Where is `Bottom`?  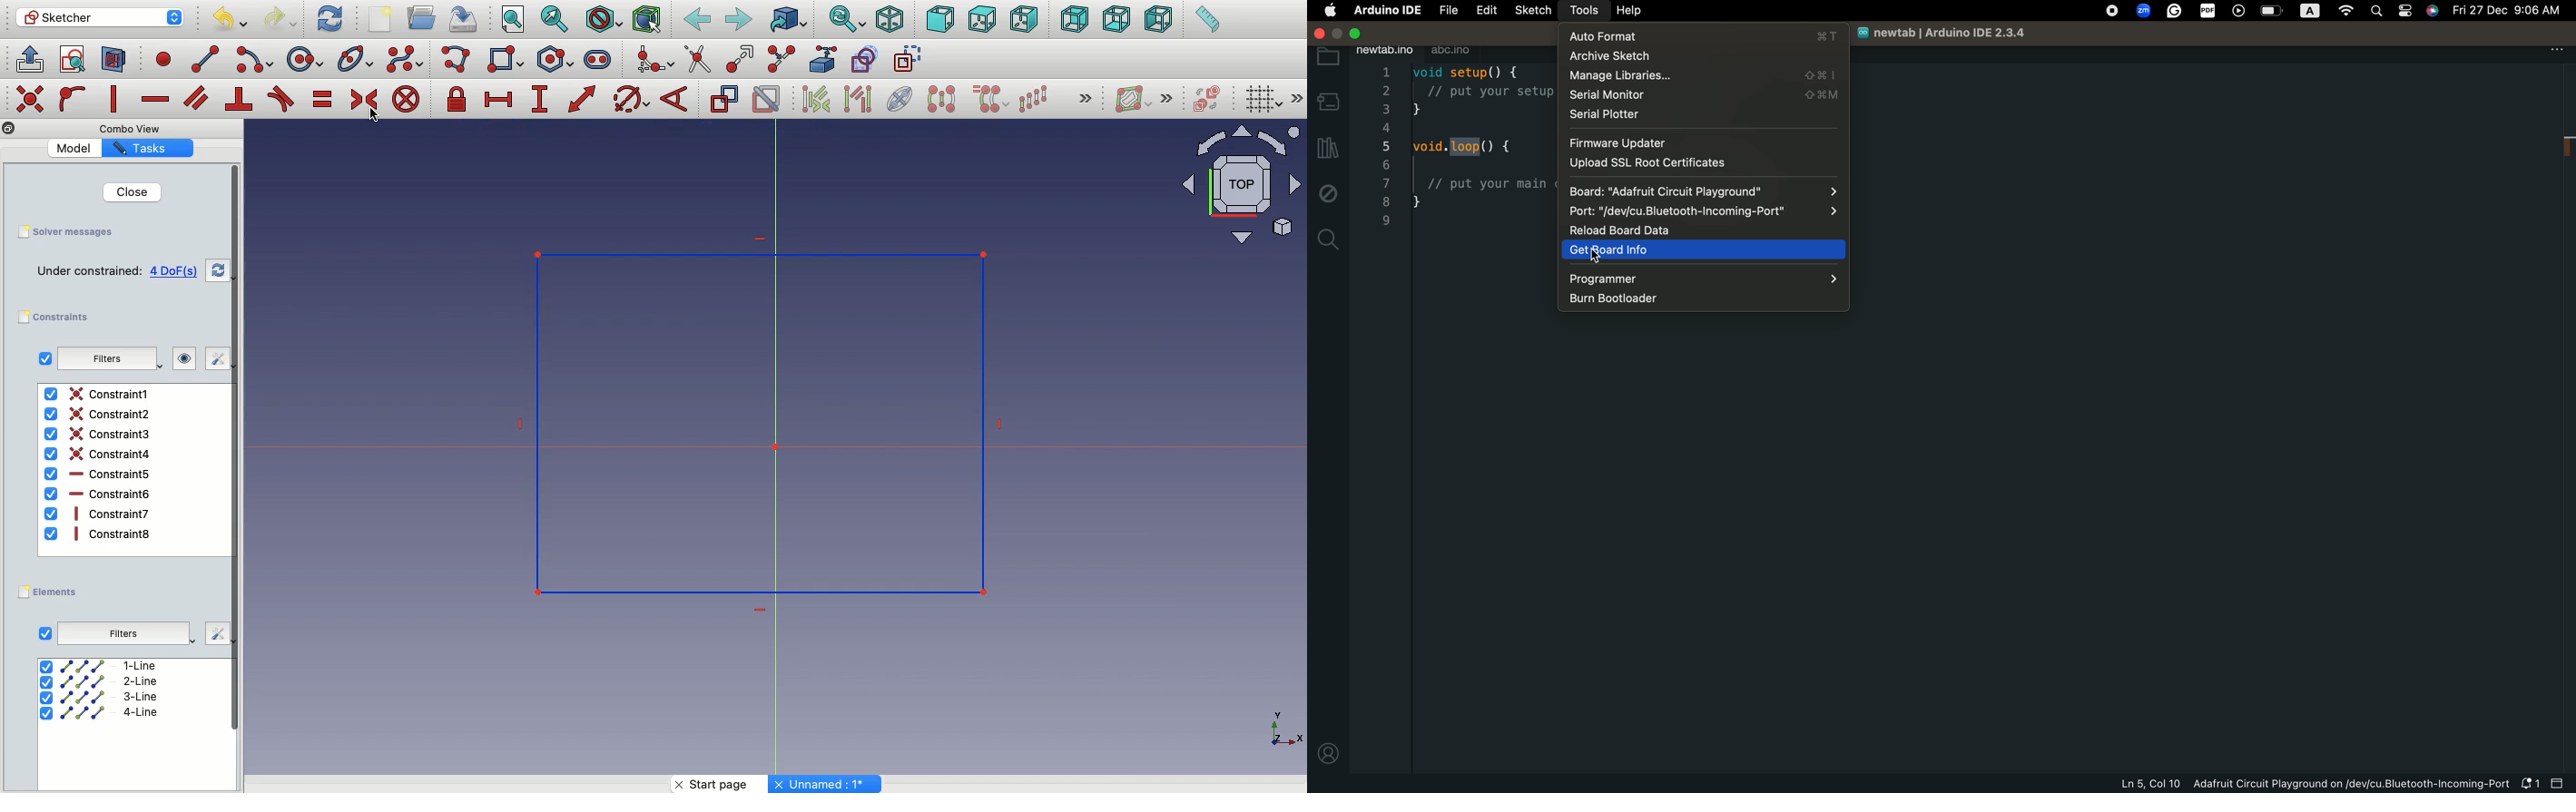
Bottom is located at coordinates (1115, 21).